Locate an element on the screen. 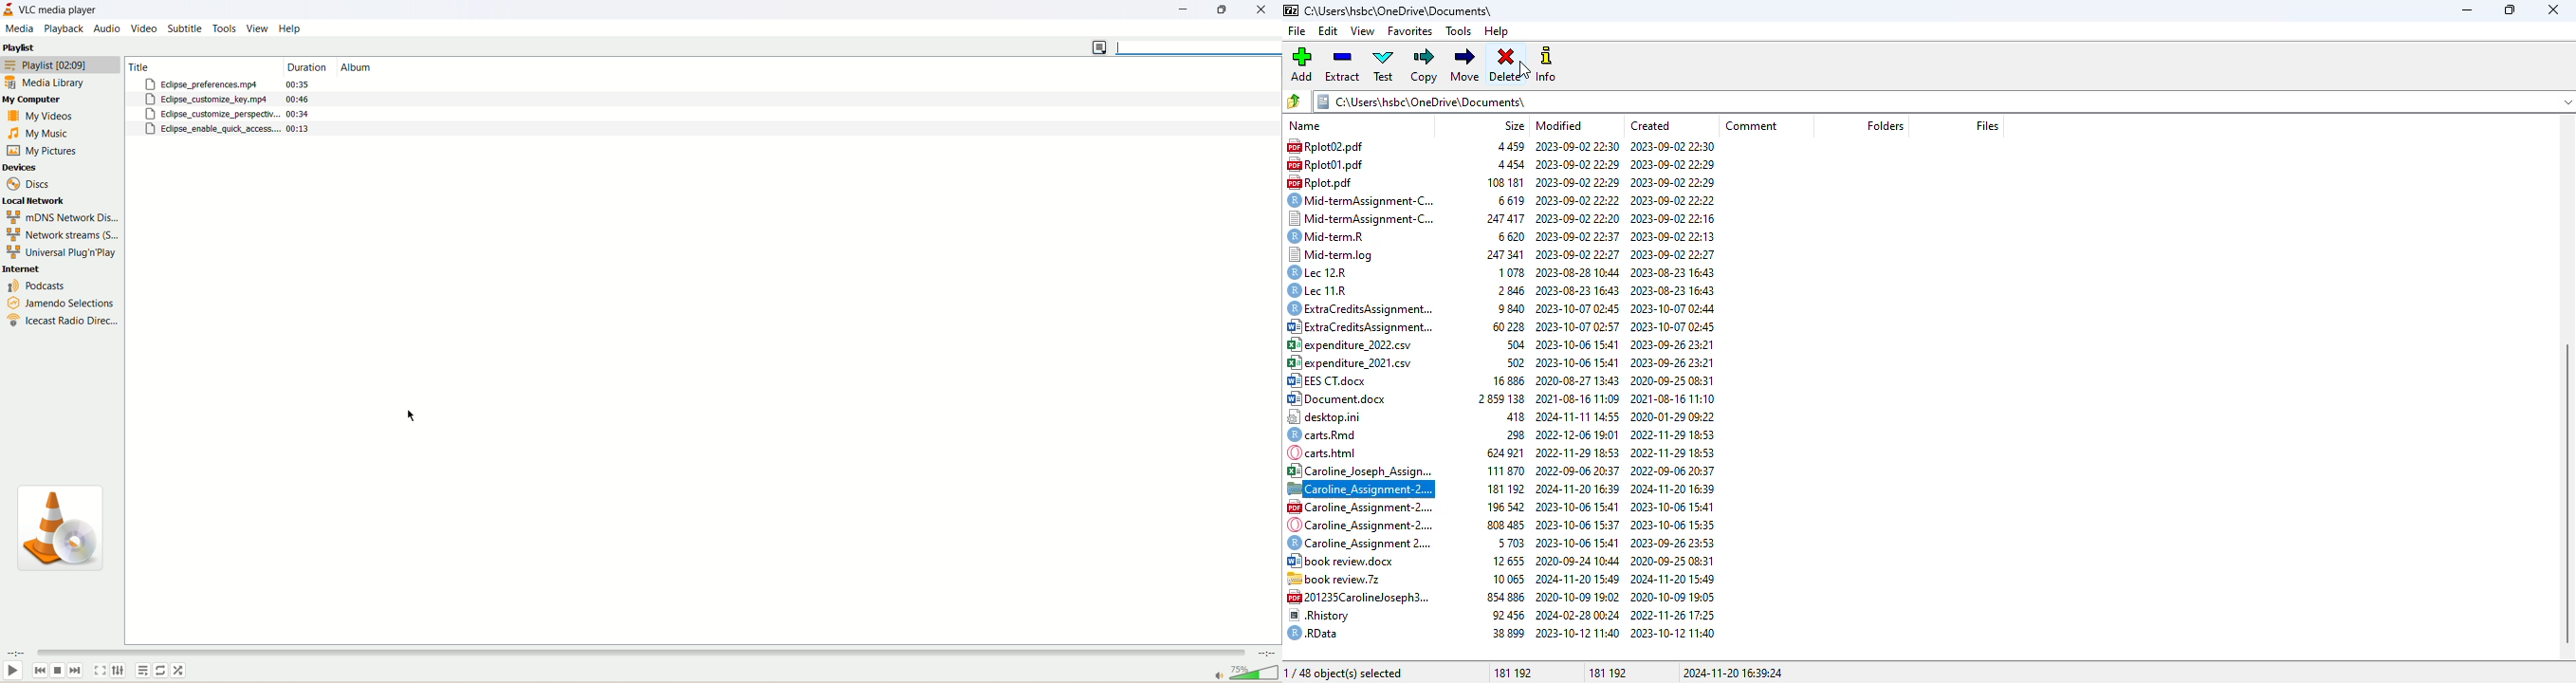  2023-10-07 02:45 is located at coordinates (1677, 326).